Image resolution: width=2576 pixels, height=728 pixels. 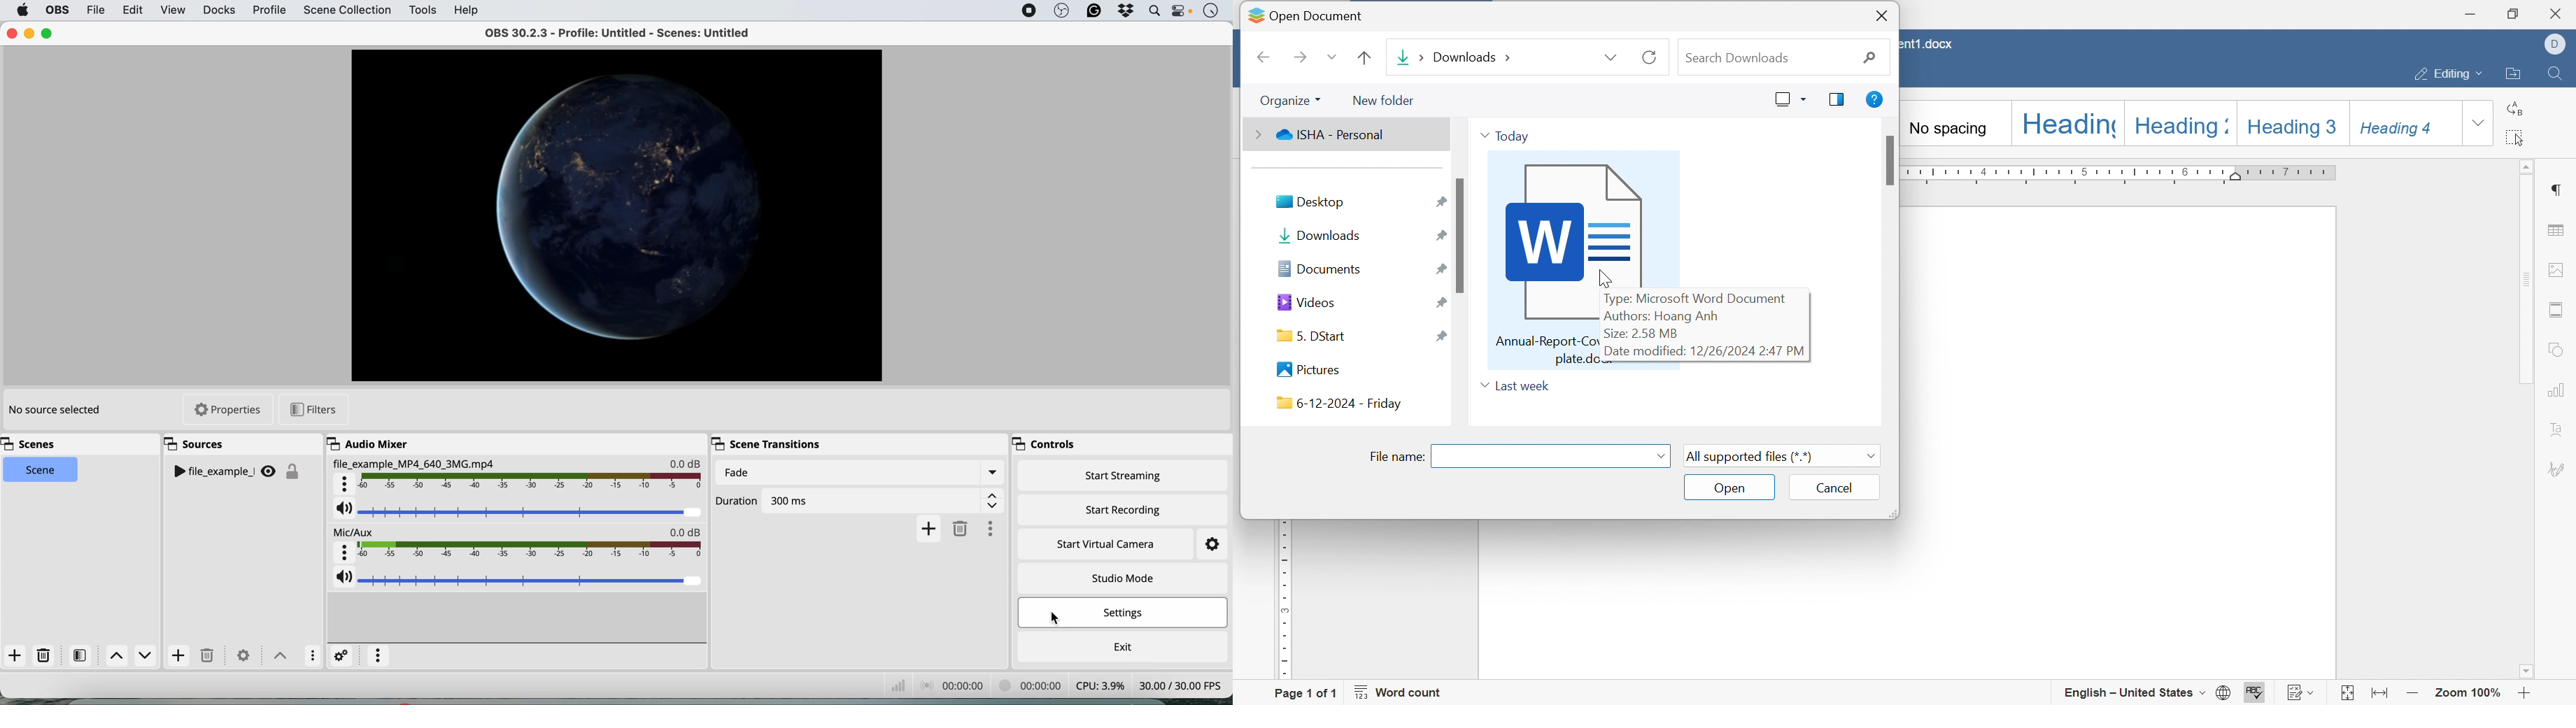 I want to click on edit, so click(x=134, y=11).